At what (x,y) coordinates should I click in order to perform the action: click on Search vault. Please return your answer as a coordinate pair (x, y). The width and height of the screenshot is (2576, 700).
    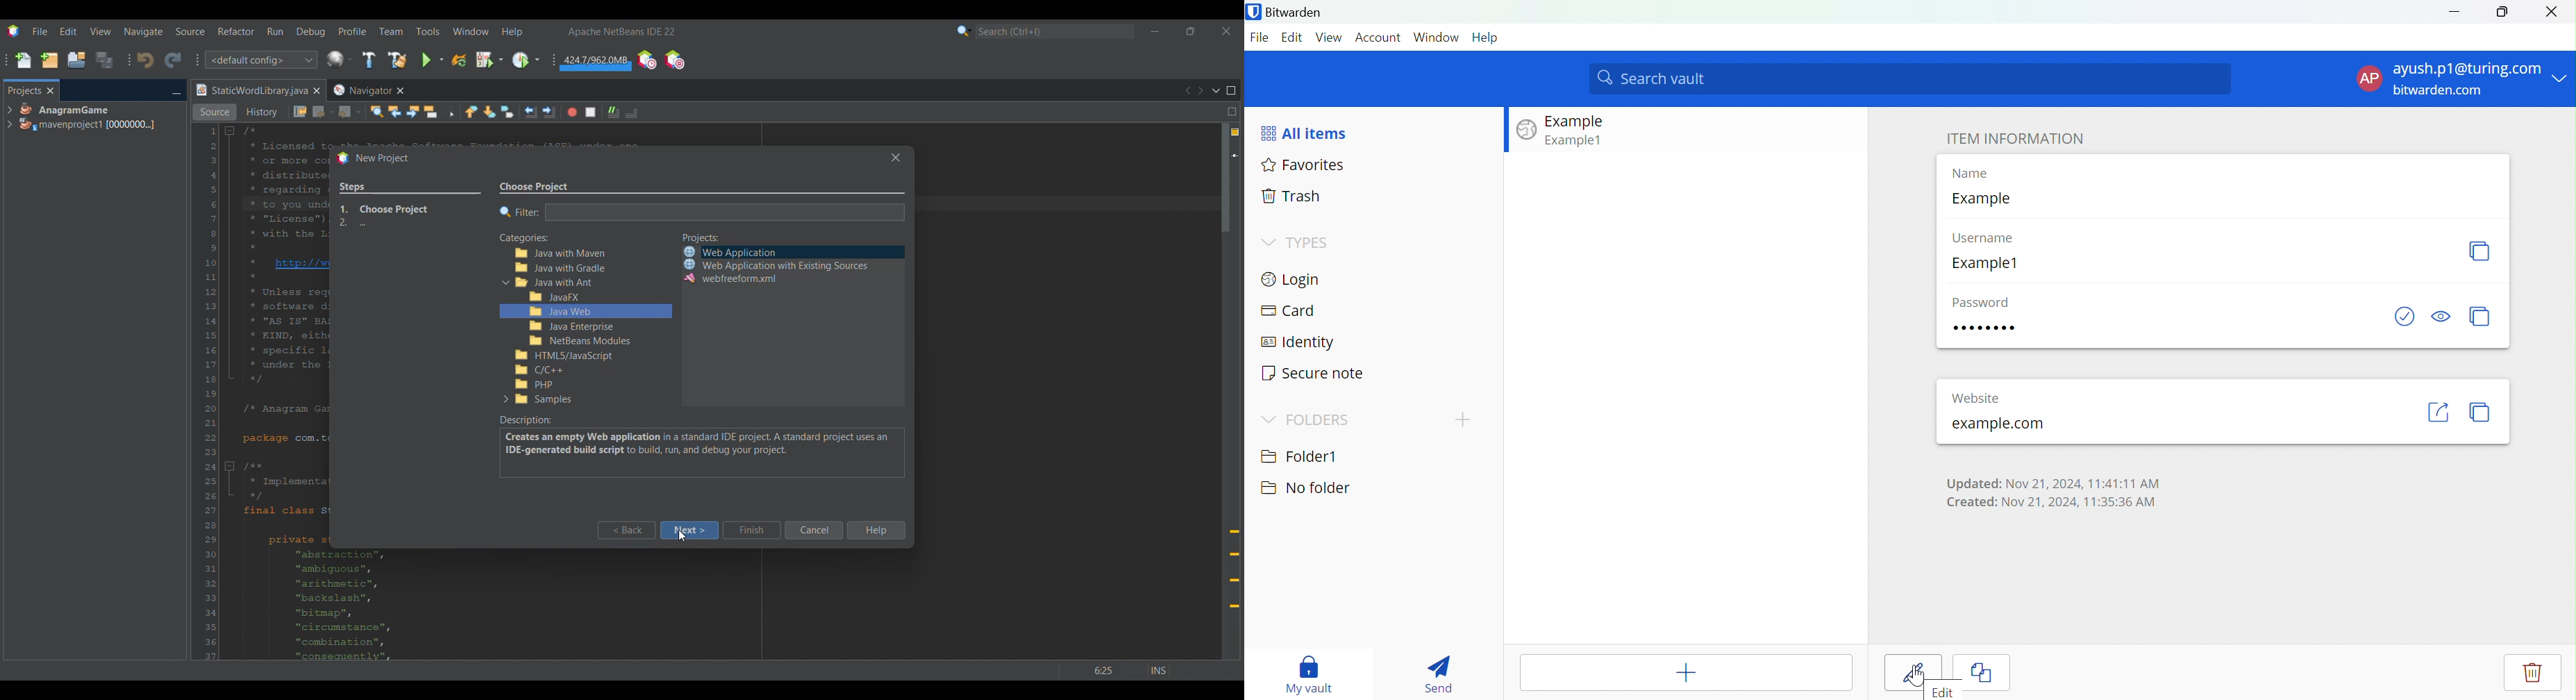
    Looking at the image, I should click on (1911, 79).